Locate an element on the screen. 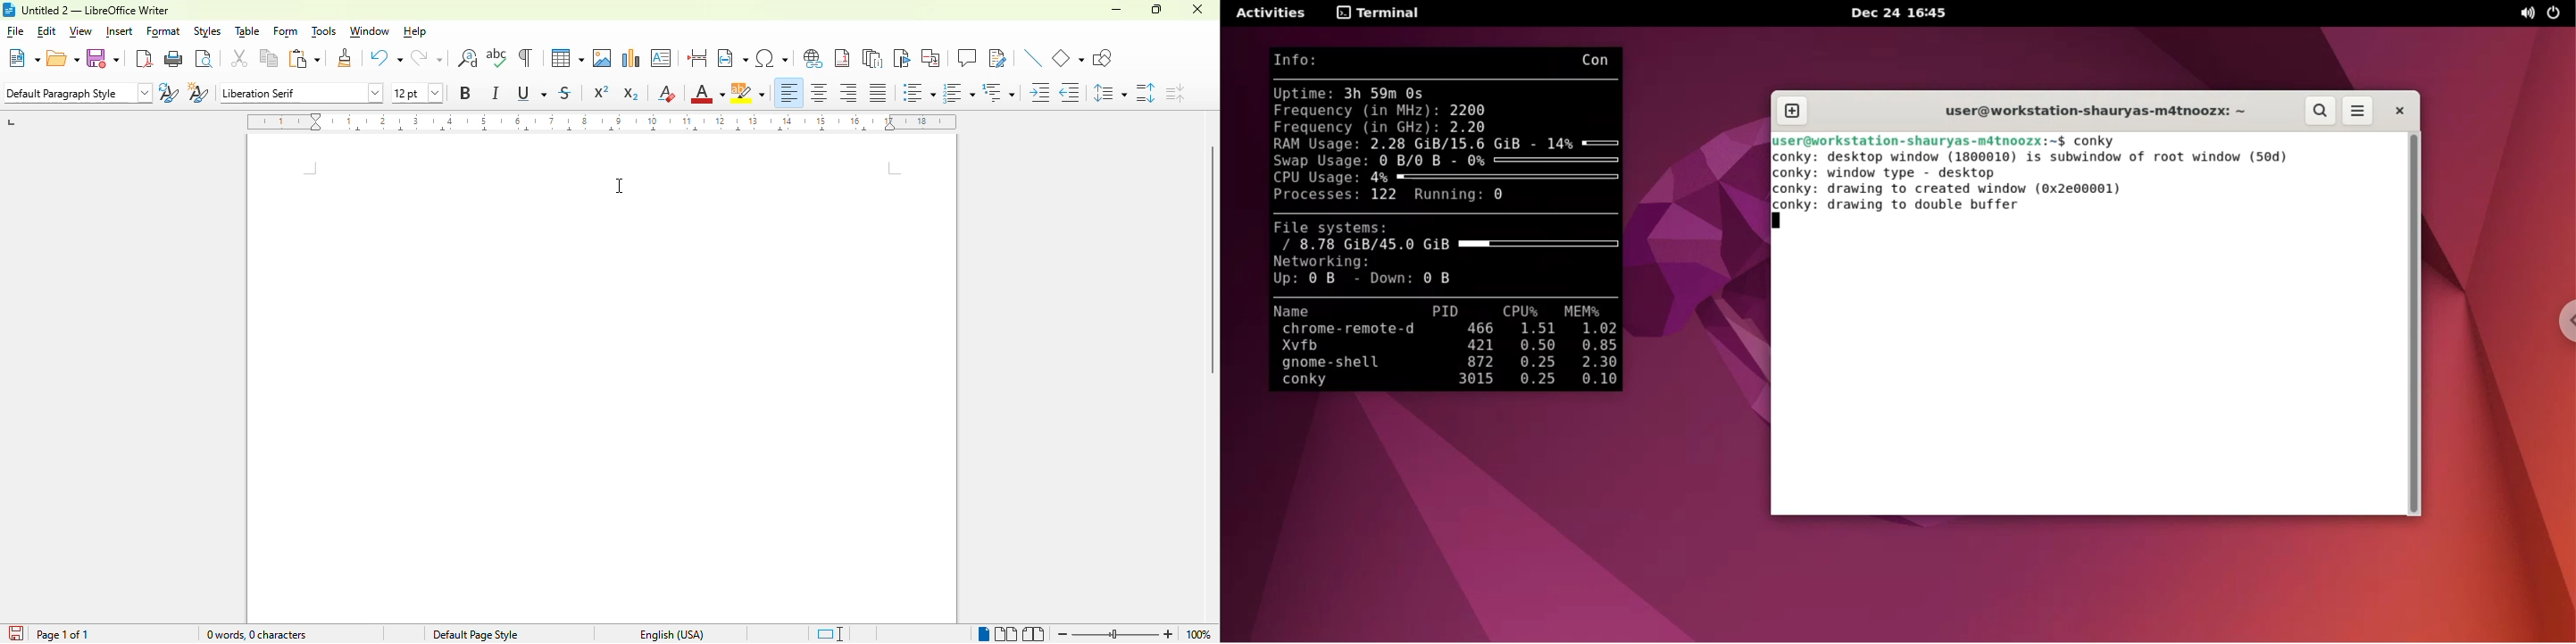  insert special characters is located at coordinates (772, 58).